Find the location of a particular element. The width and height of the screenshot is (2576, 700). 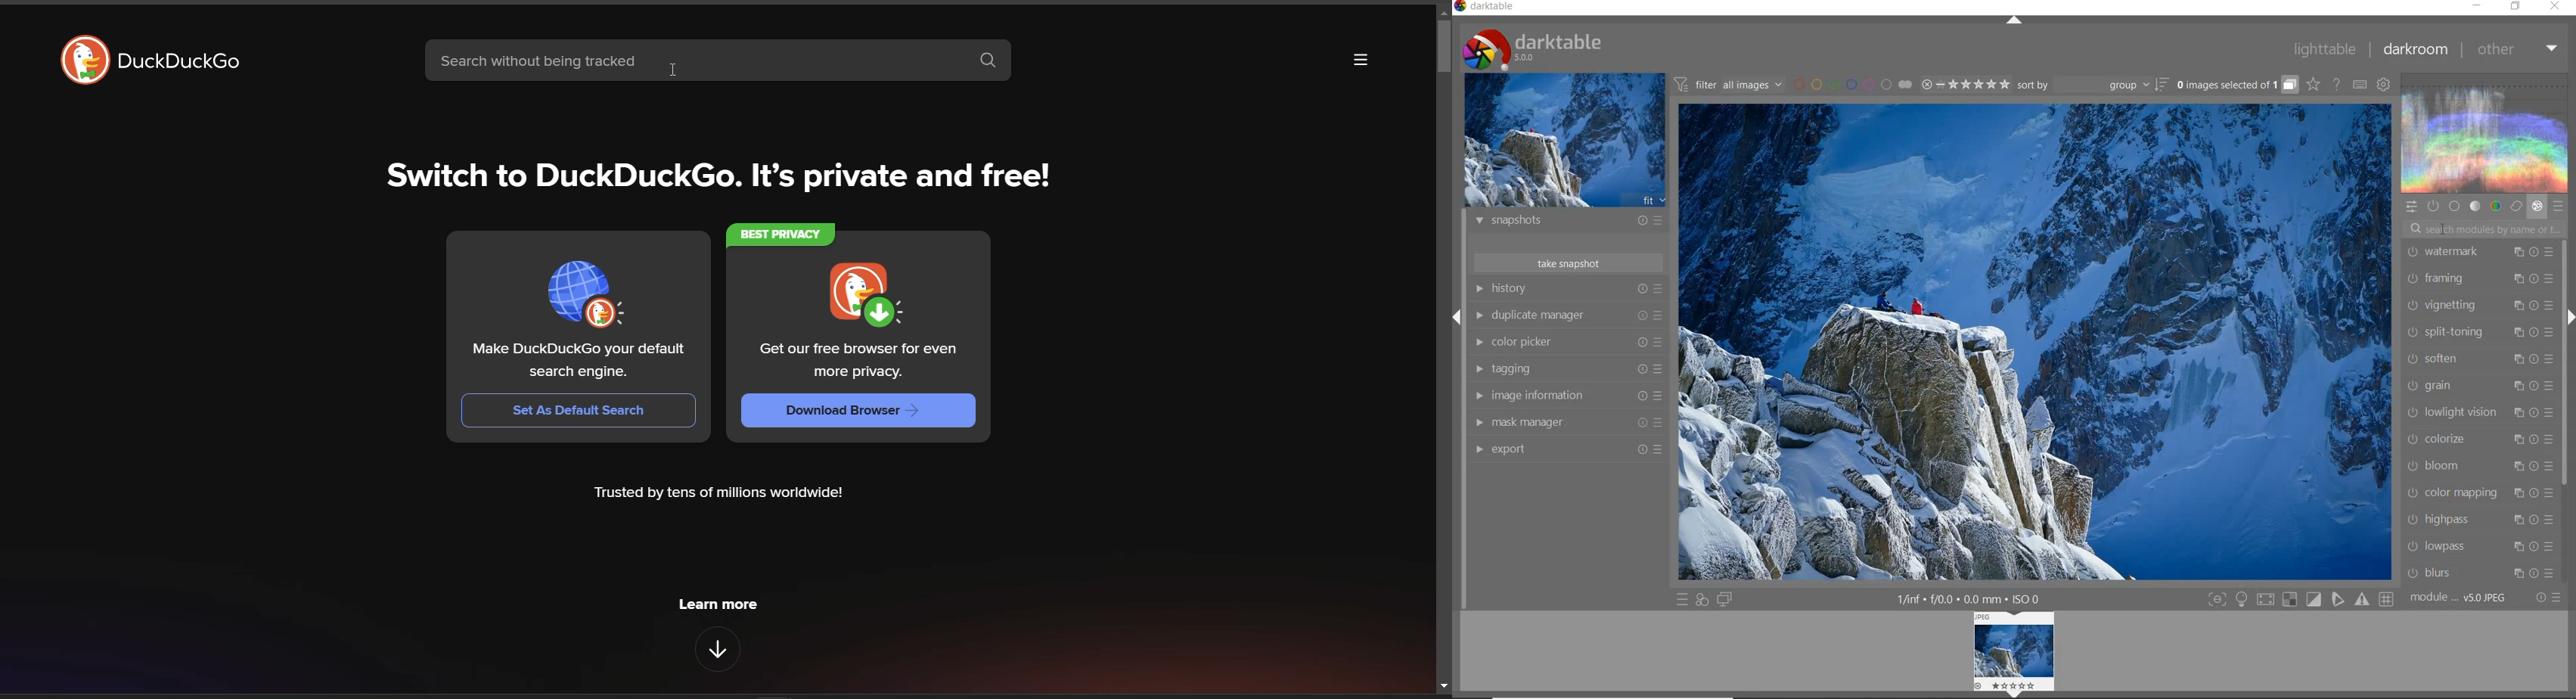

filter images by color labels is located at coordinates (1853, 84).